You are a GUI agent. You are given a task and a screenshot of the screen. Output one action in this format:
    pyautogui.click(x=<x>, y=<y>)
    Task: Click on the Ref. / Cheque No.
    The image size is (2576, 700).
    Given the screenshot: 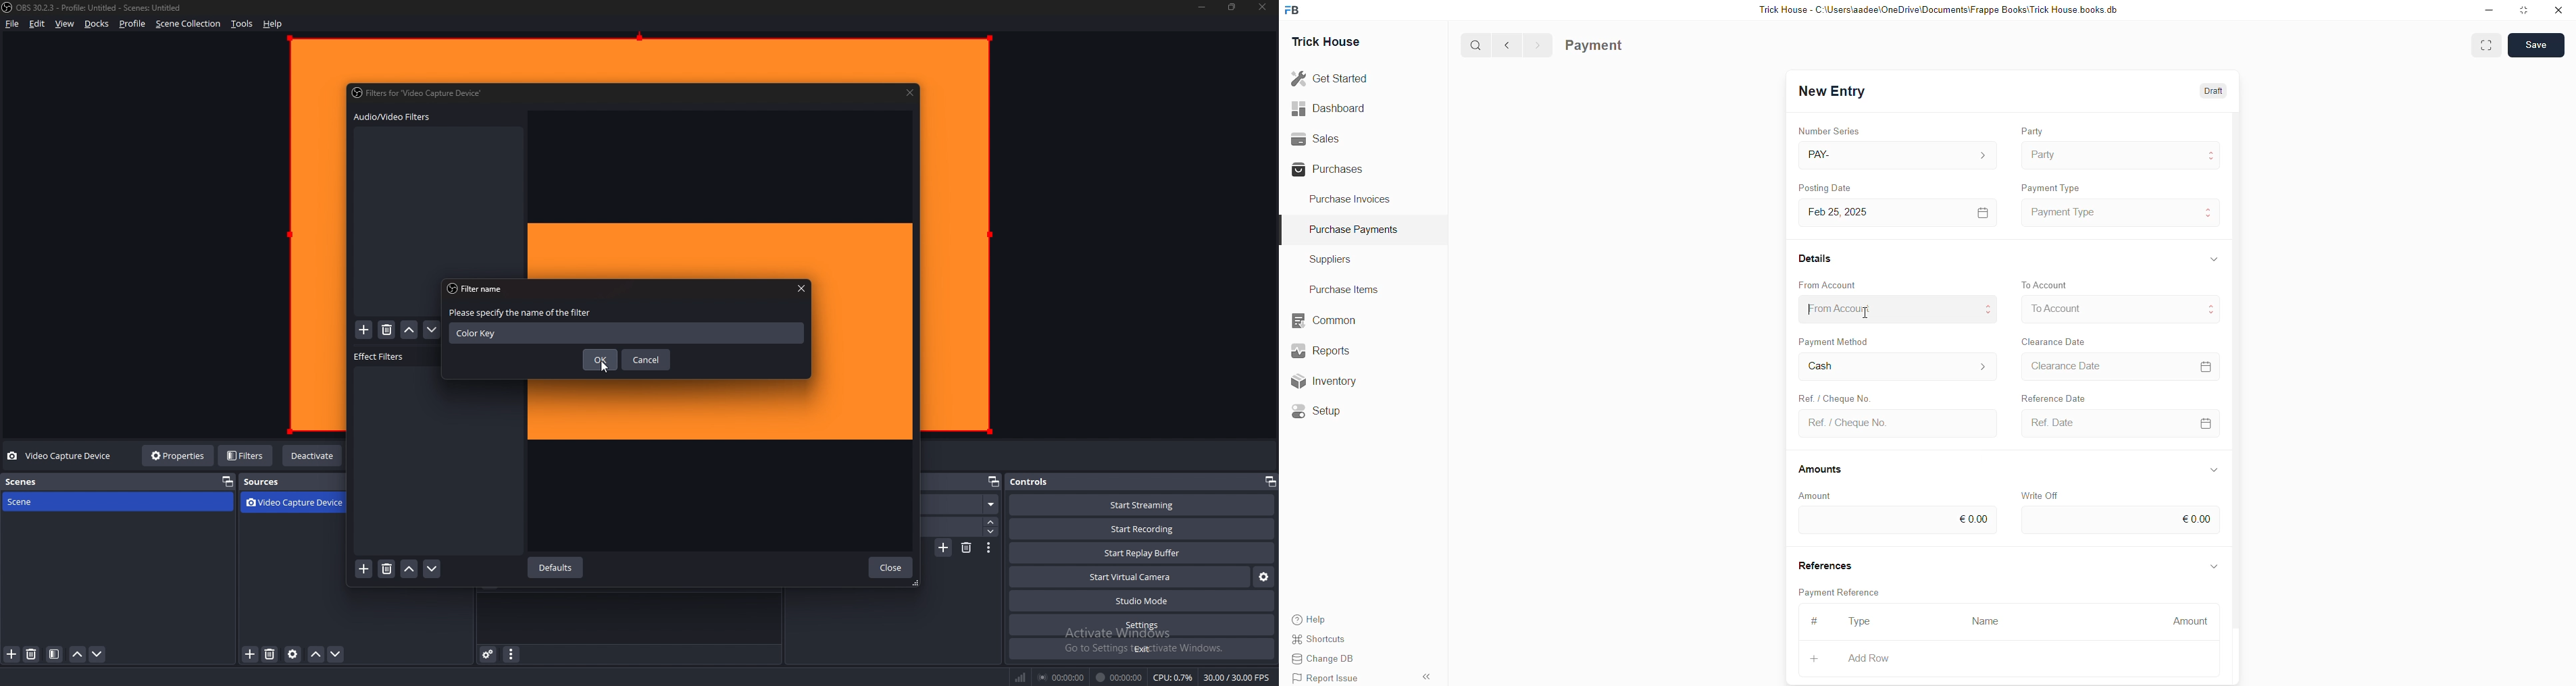 What is the action you would take?
    pyautogui.click(x=1832, y=395)
    